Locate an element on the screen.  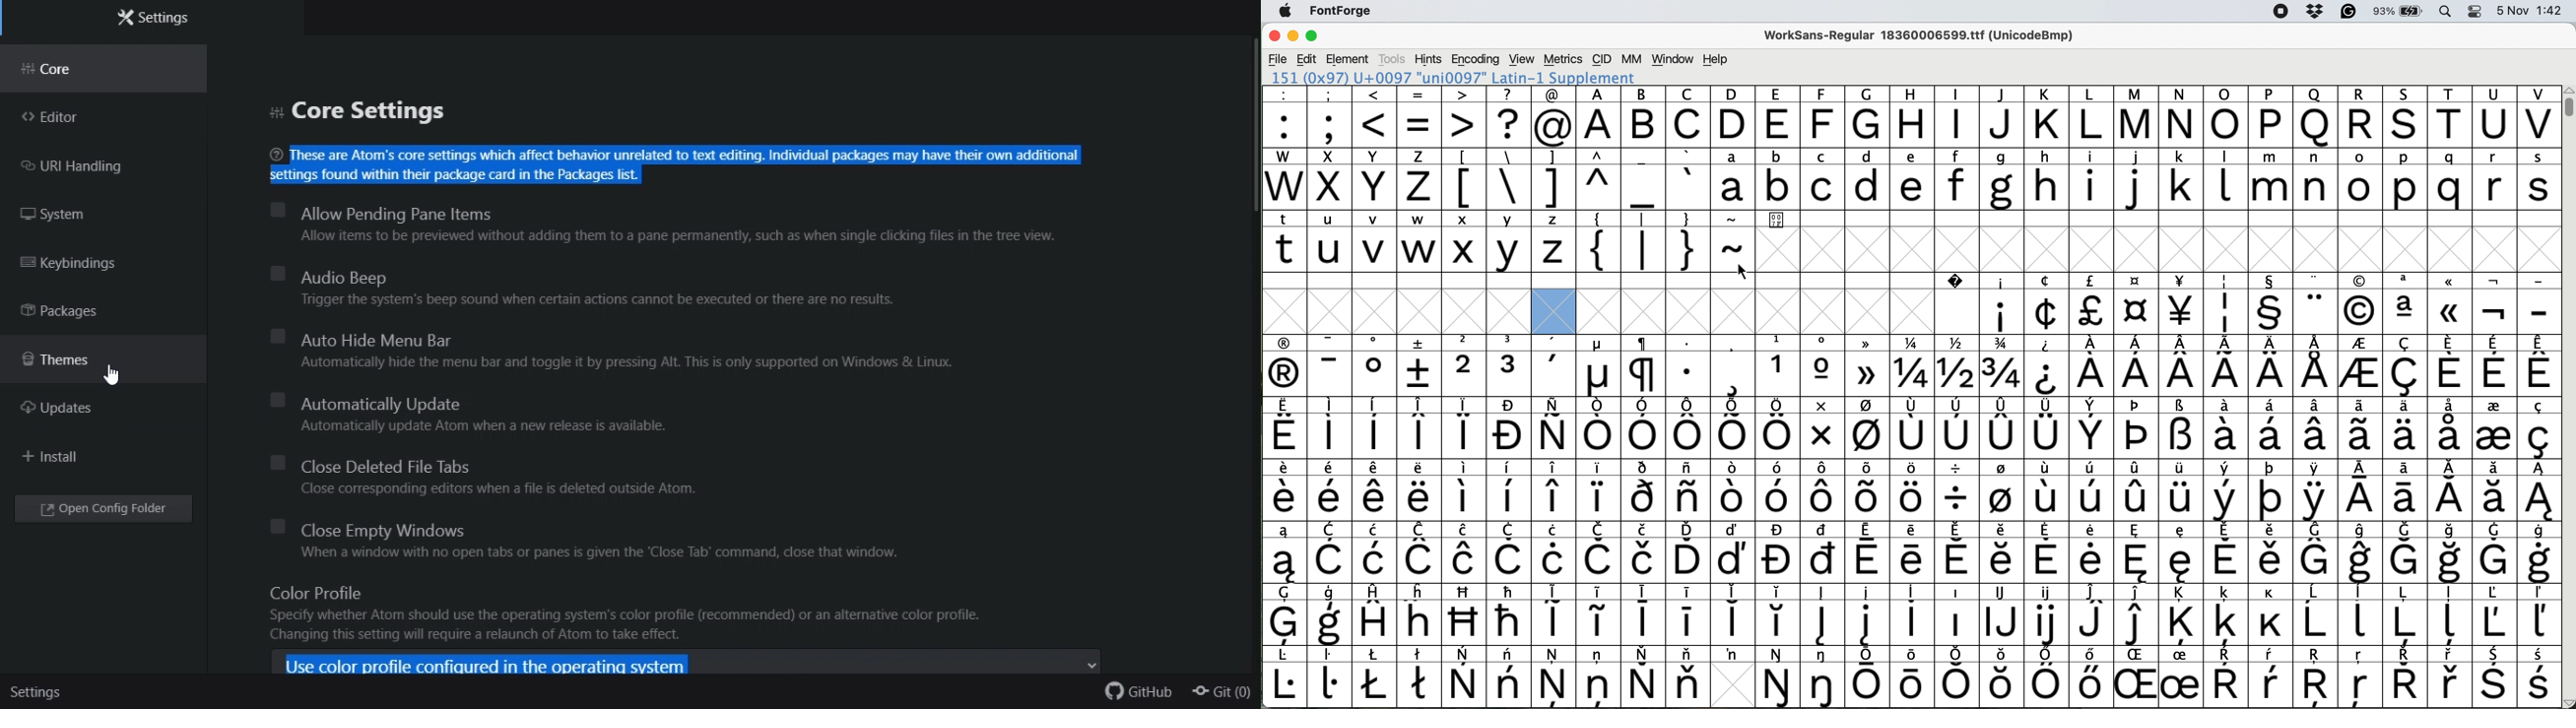
x is located at coordinates (1329, 179).